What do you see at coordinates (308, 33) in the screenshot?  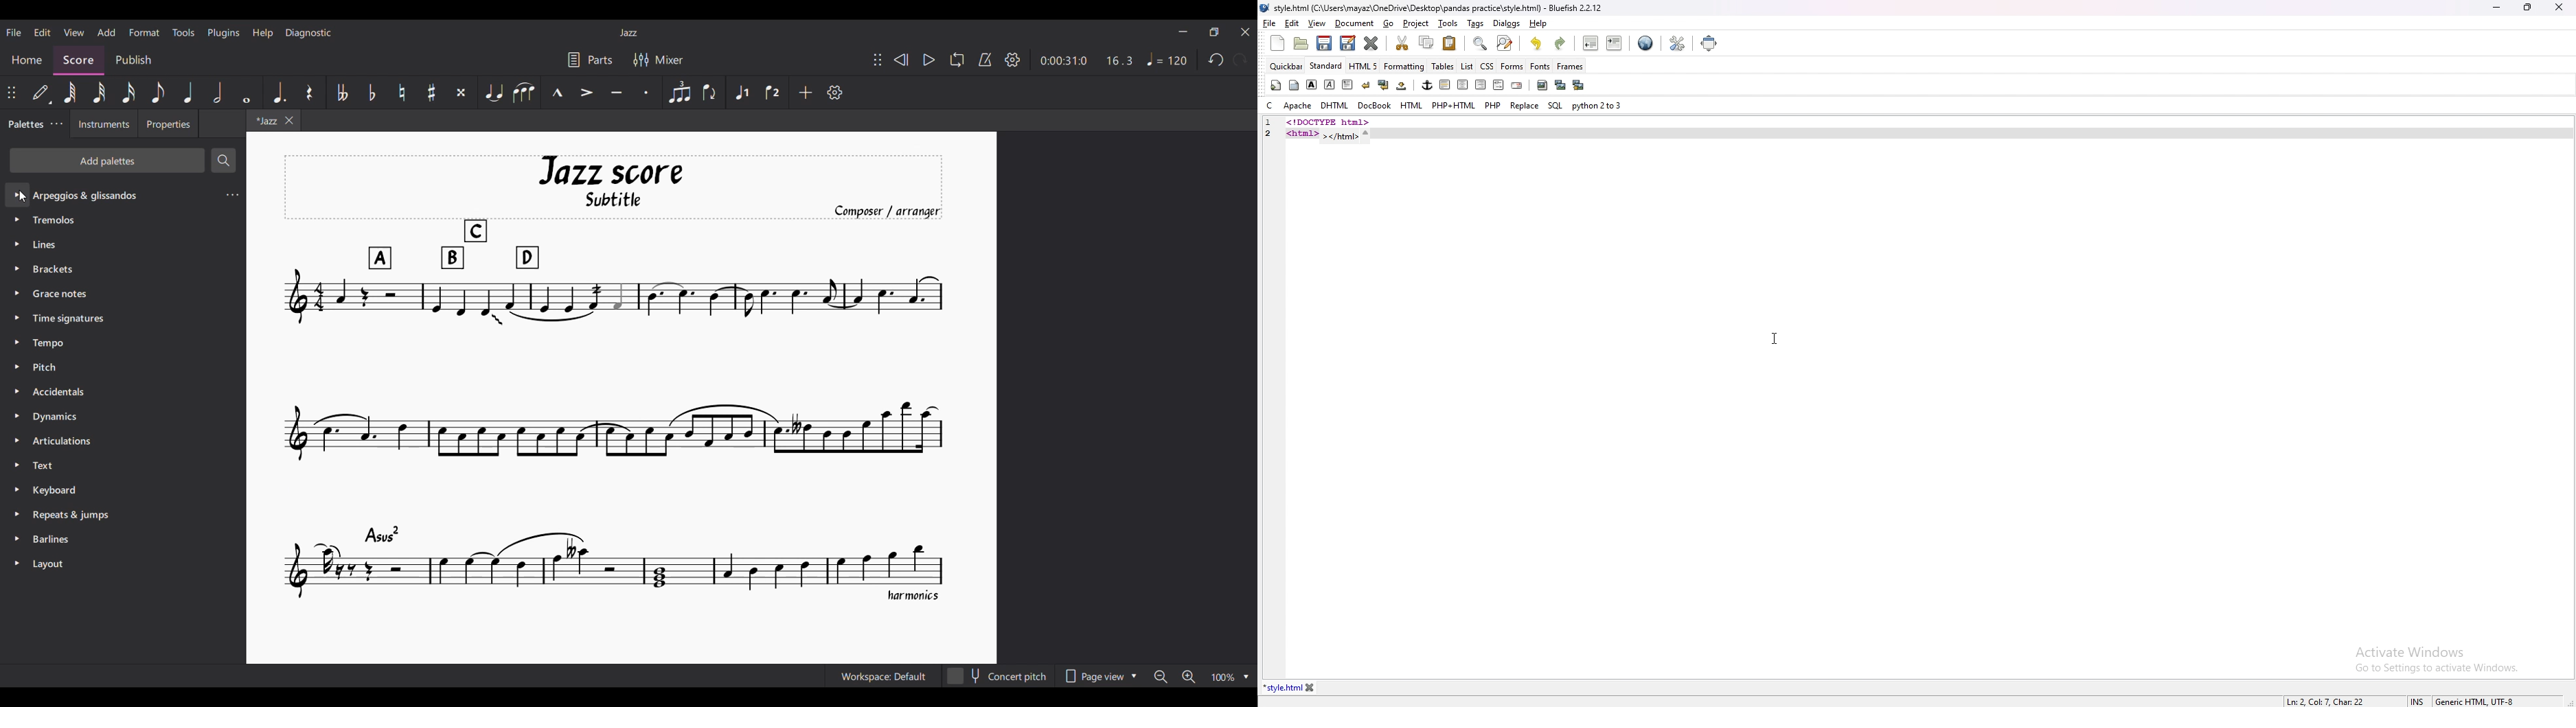 I see `Diagnostic menu` at bounding box center [308, 33].